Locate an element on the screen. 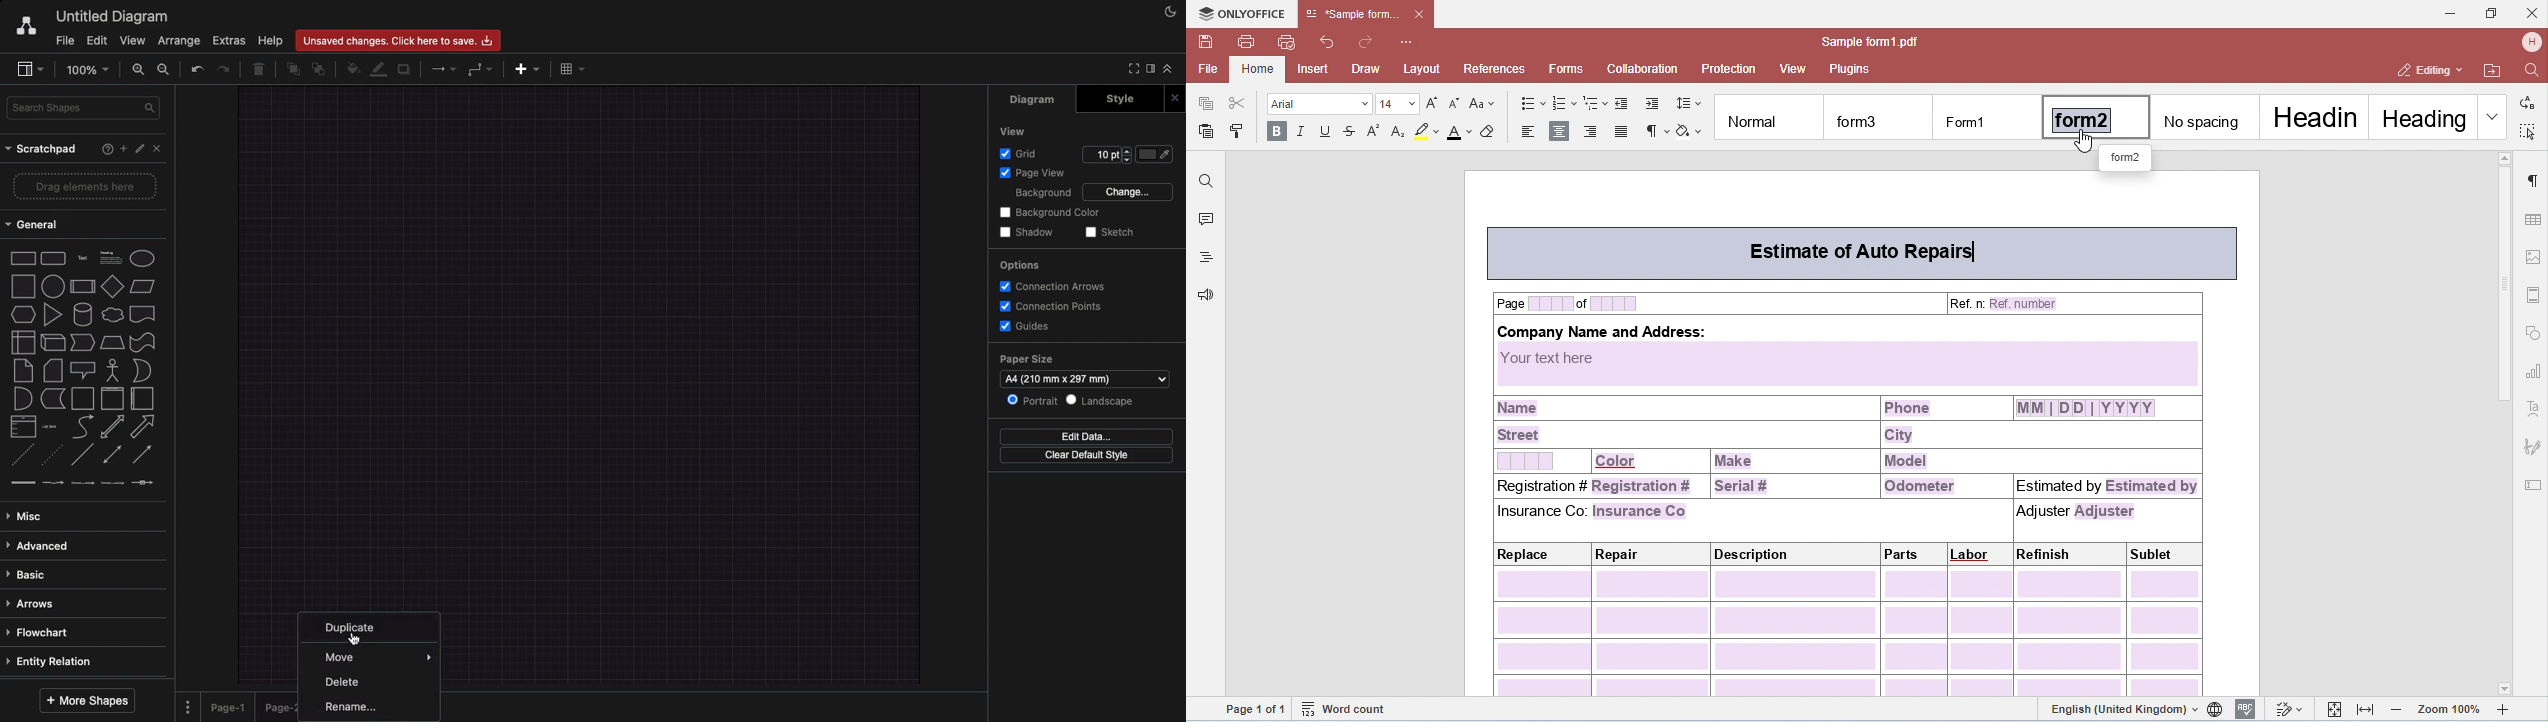 The width and height of the screenshot is (2548, 728). Basic is located at coordinates (36, 575).